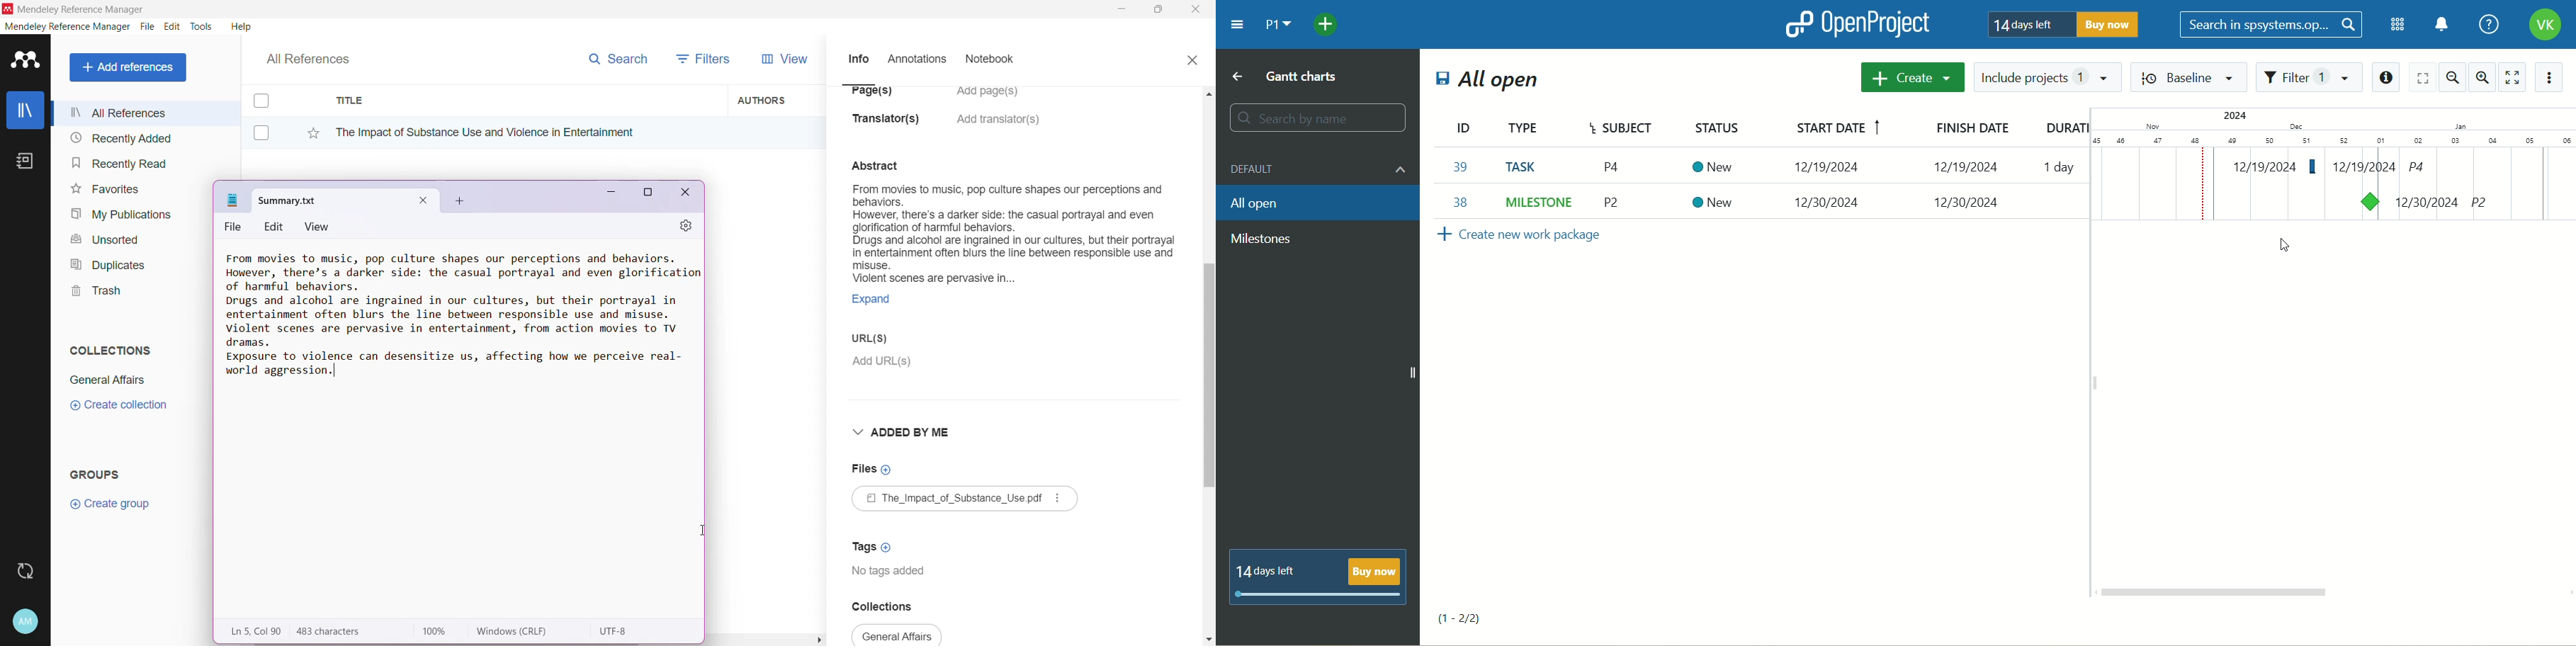 The width and height of the screenshot is (2576, 672). What do you see at coordinates (75, 9) in the screenshot?
I see `Application Name` at bounding box center [75, 9].